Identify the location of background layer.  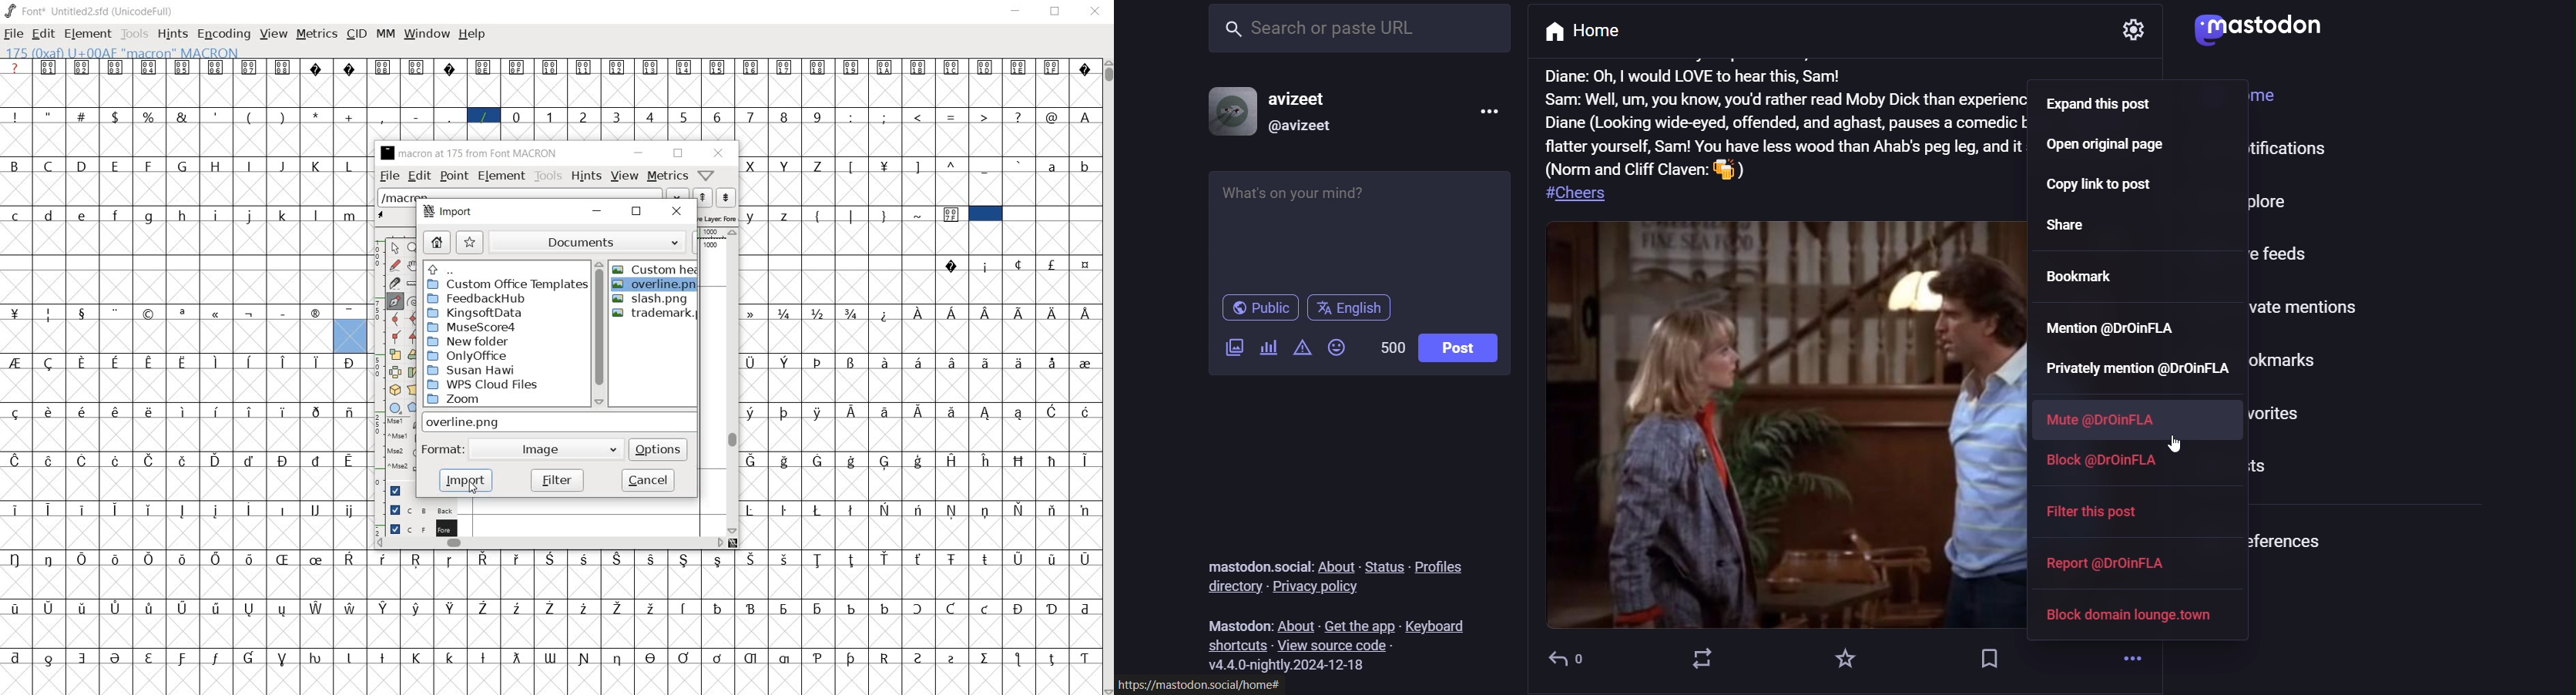
(422, 509).